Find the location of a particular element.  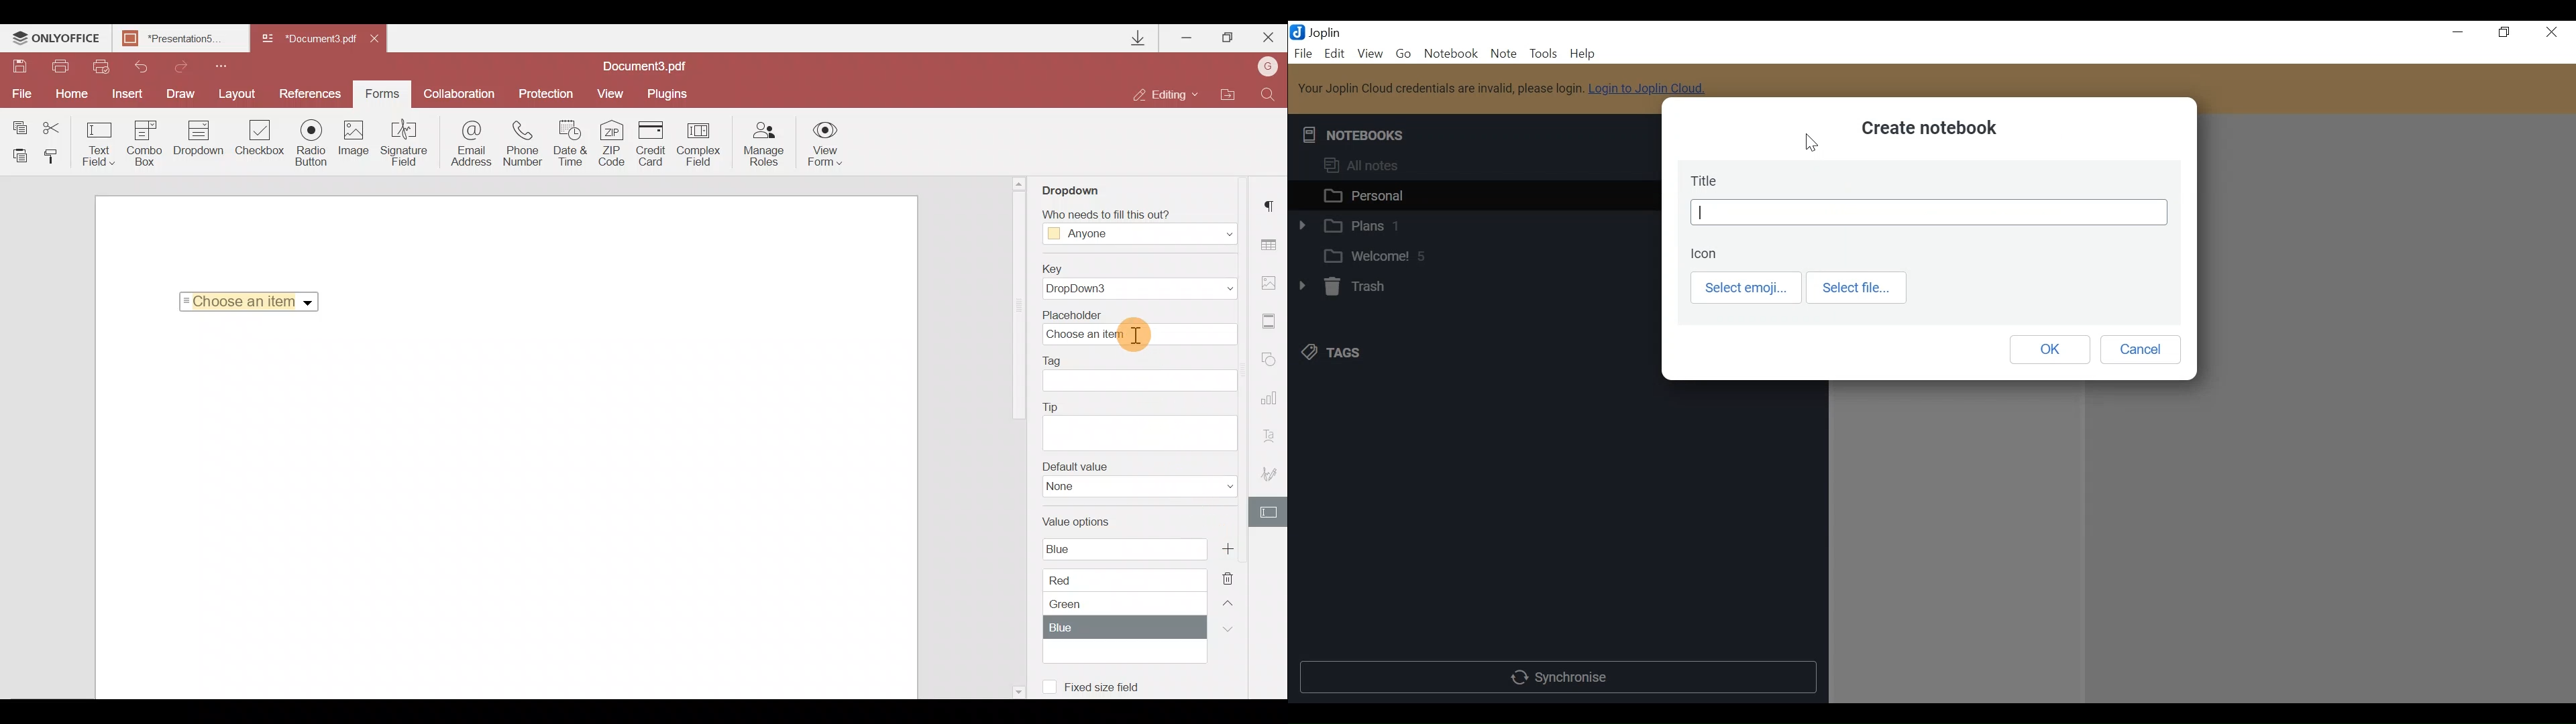

Document name is located at coordinates (651, 66).